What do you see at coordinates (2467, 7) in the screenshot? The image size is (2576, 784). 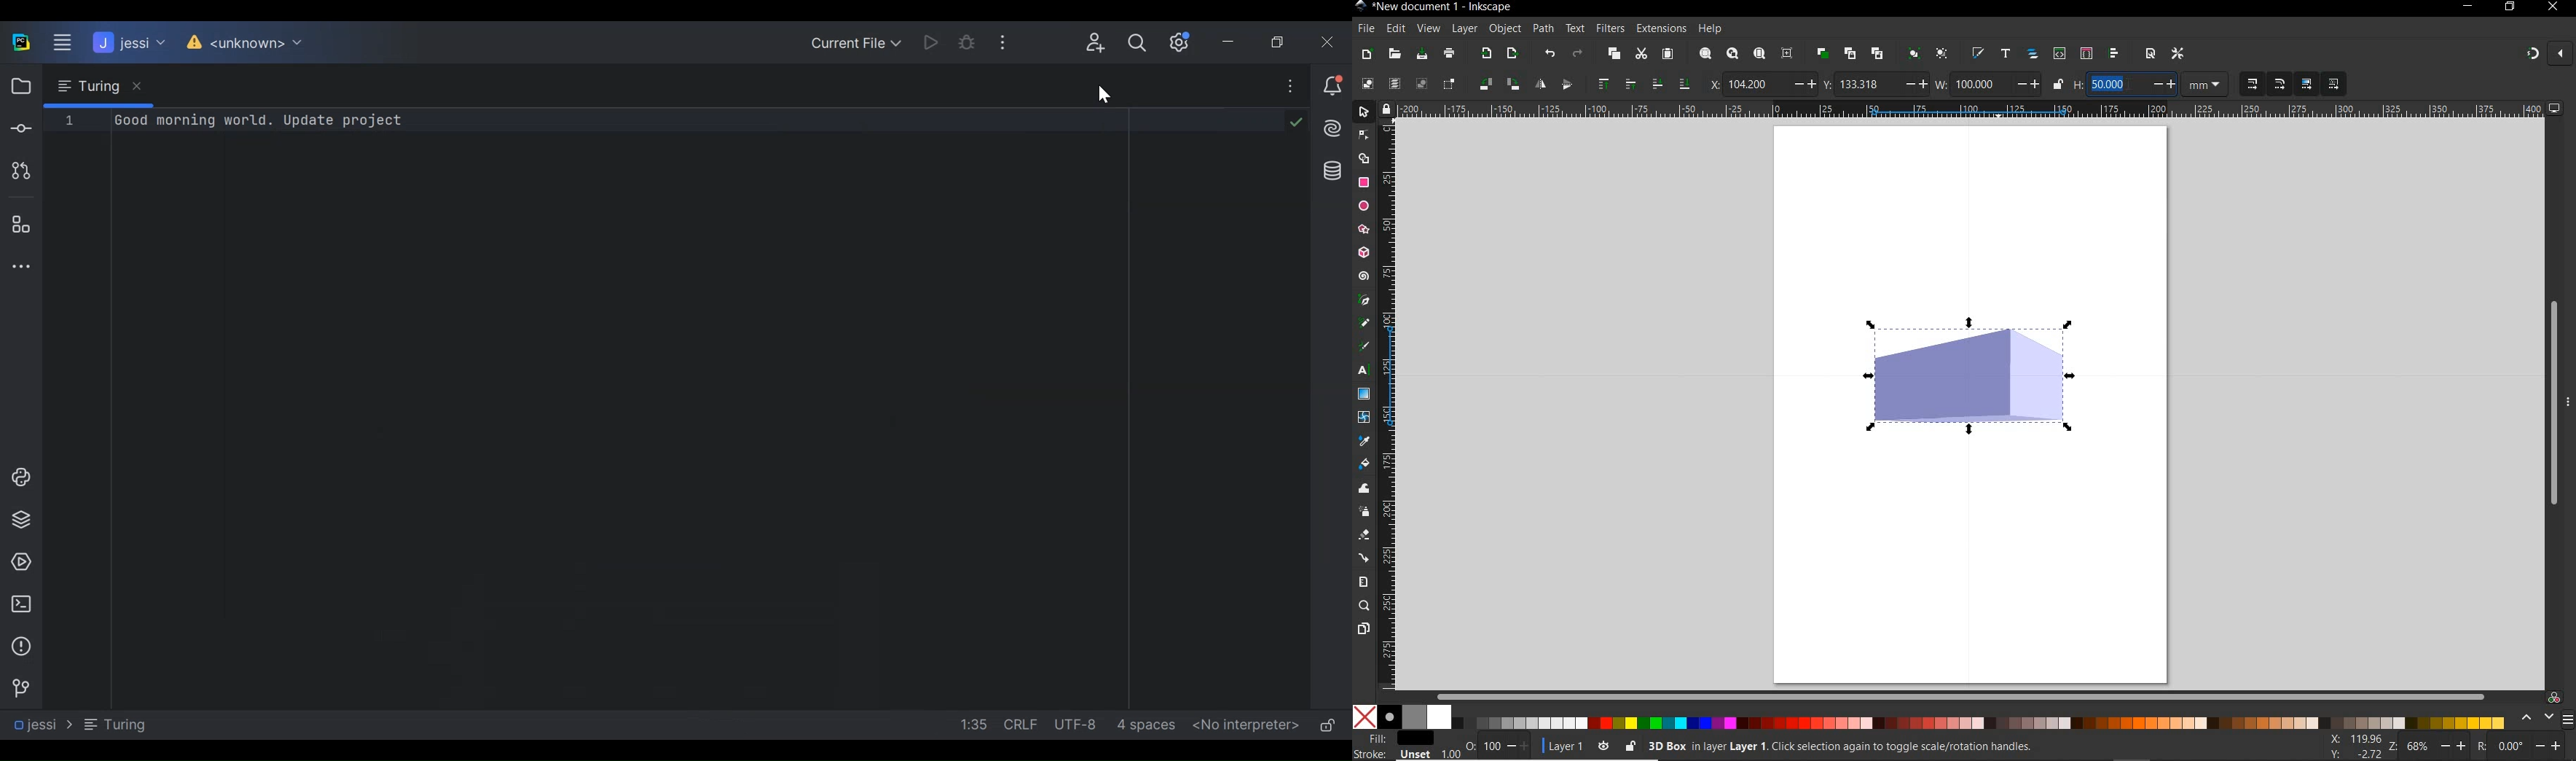 I see `minimize` at bounding box center [2467, 7].